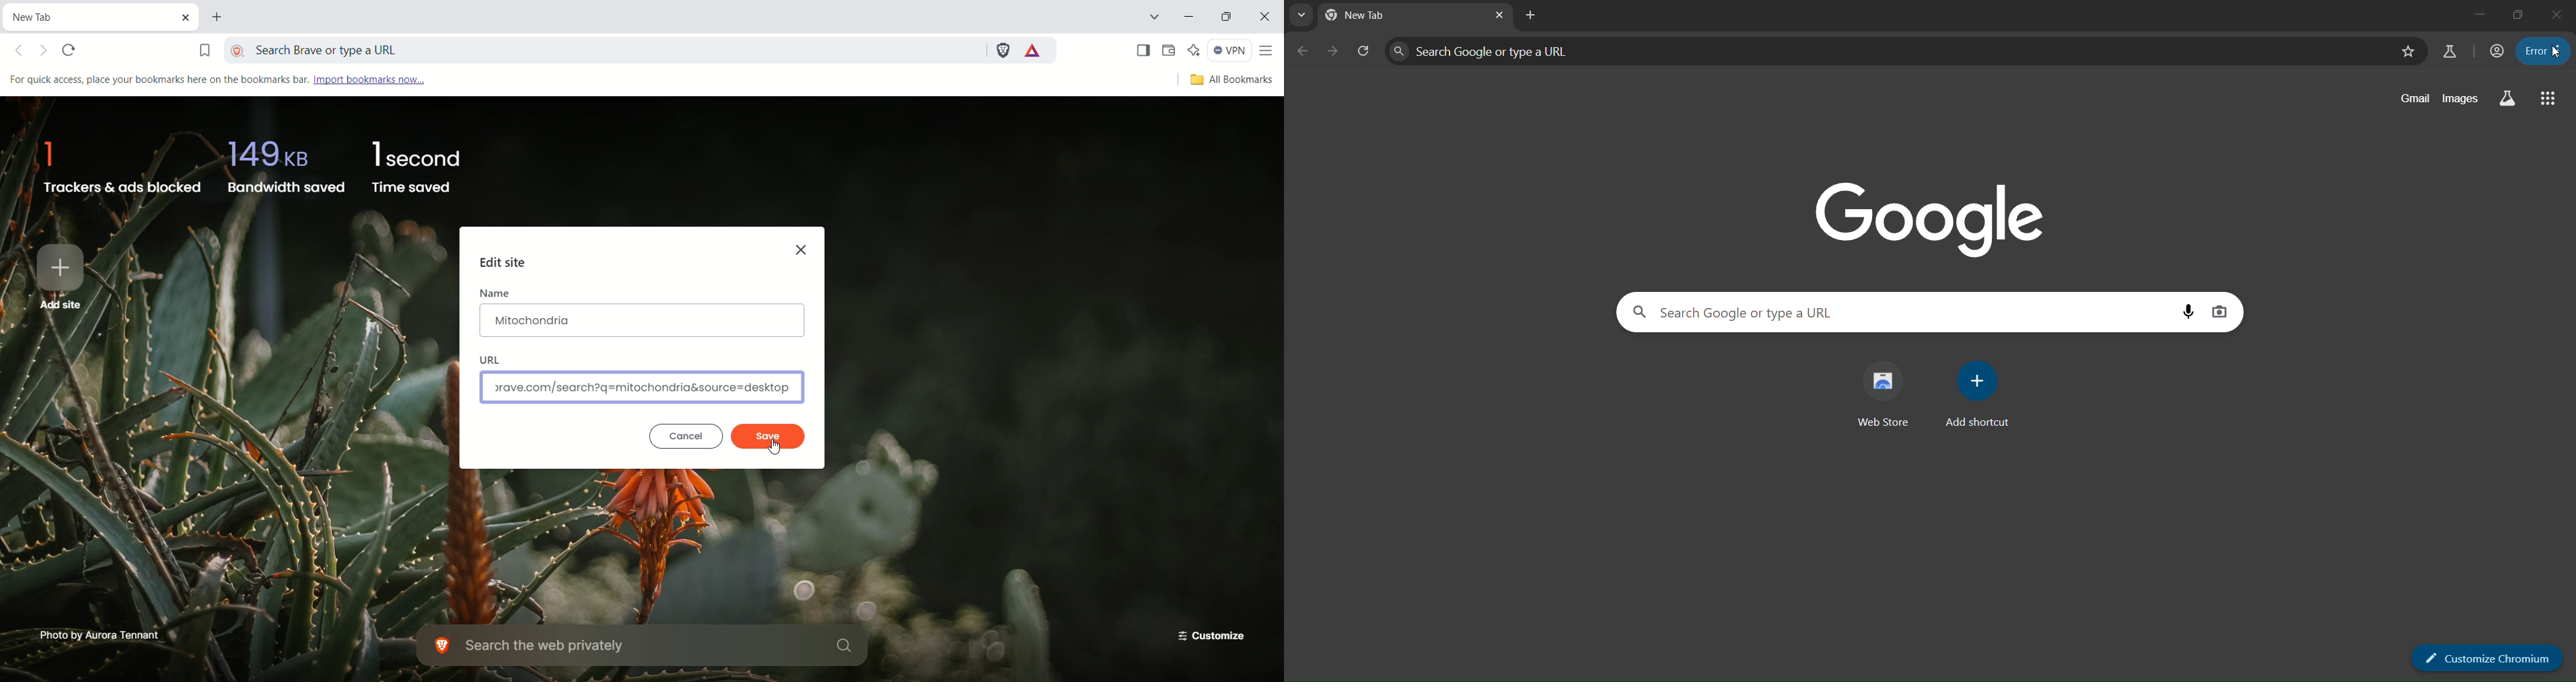 This screenshot has height=700, width=2576. I want to click on accounts, so click(2499, 52).